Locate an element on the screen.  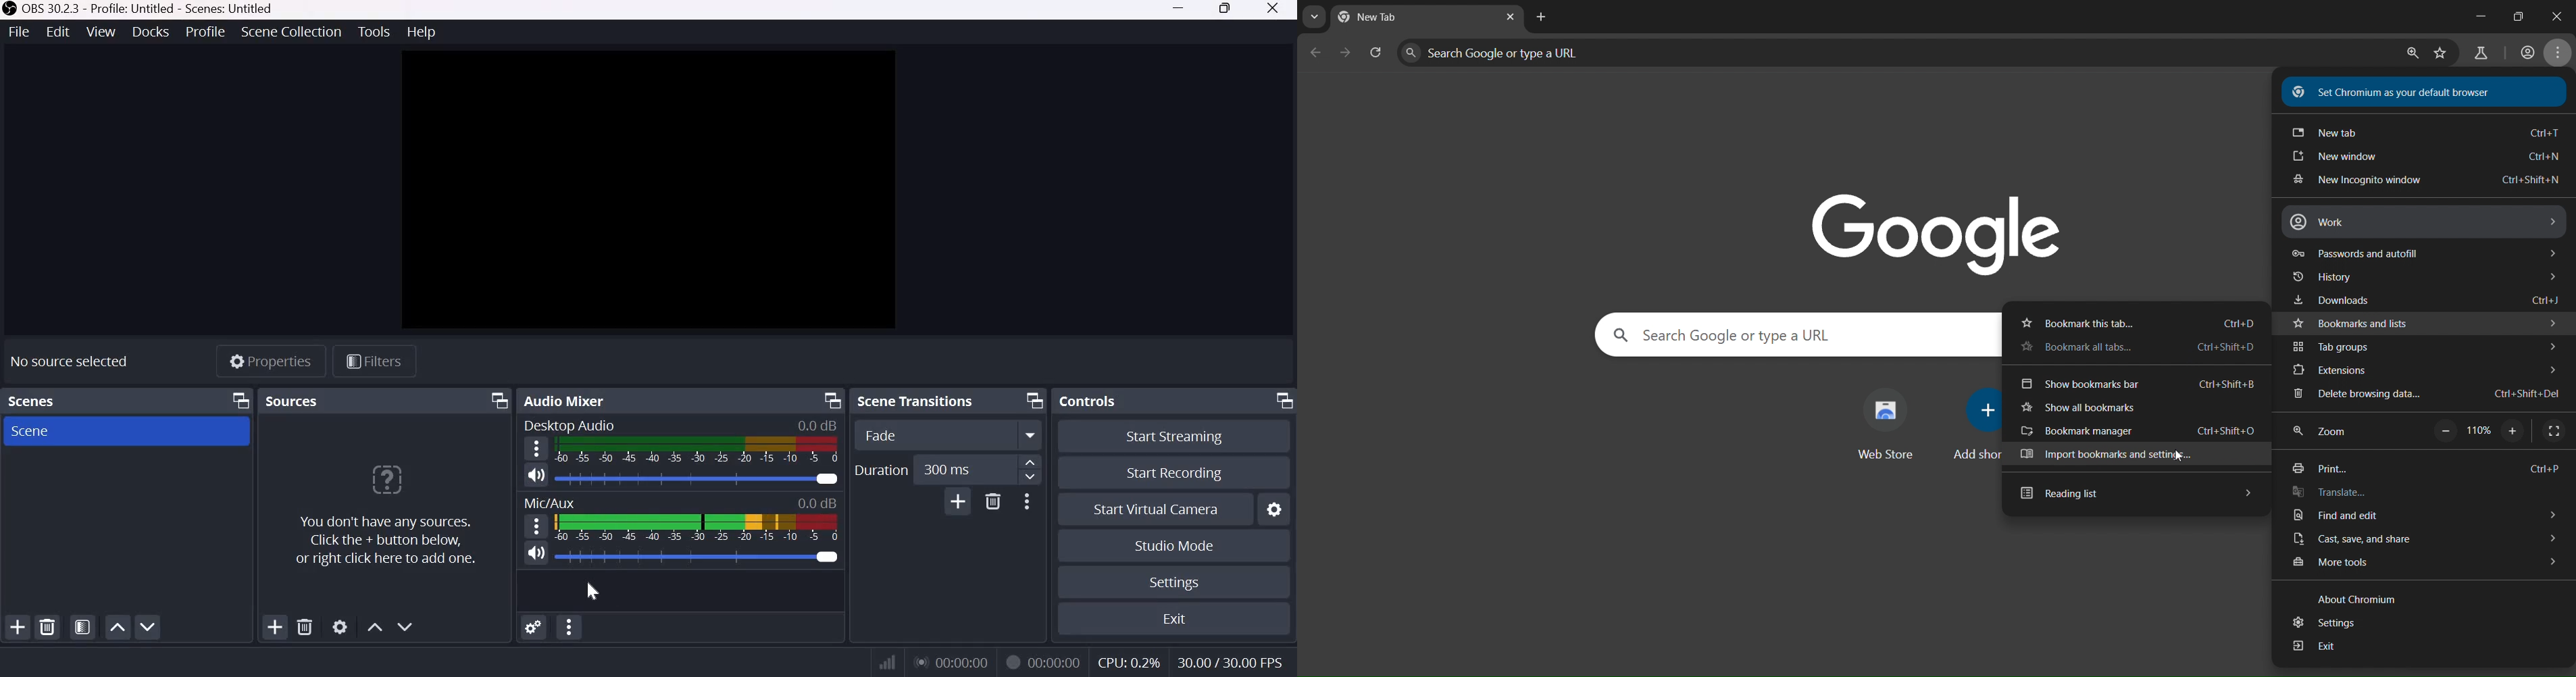
OBS 30.2.3 - Profile: Untitled - Scenes:  Untitled is located at coordinates (141, 10).